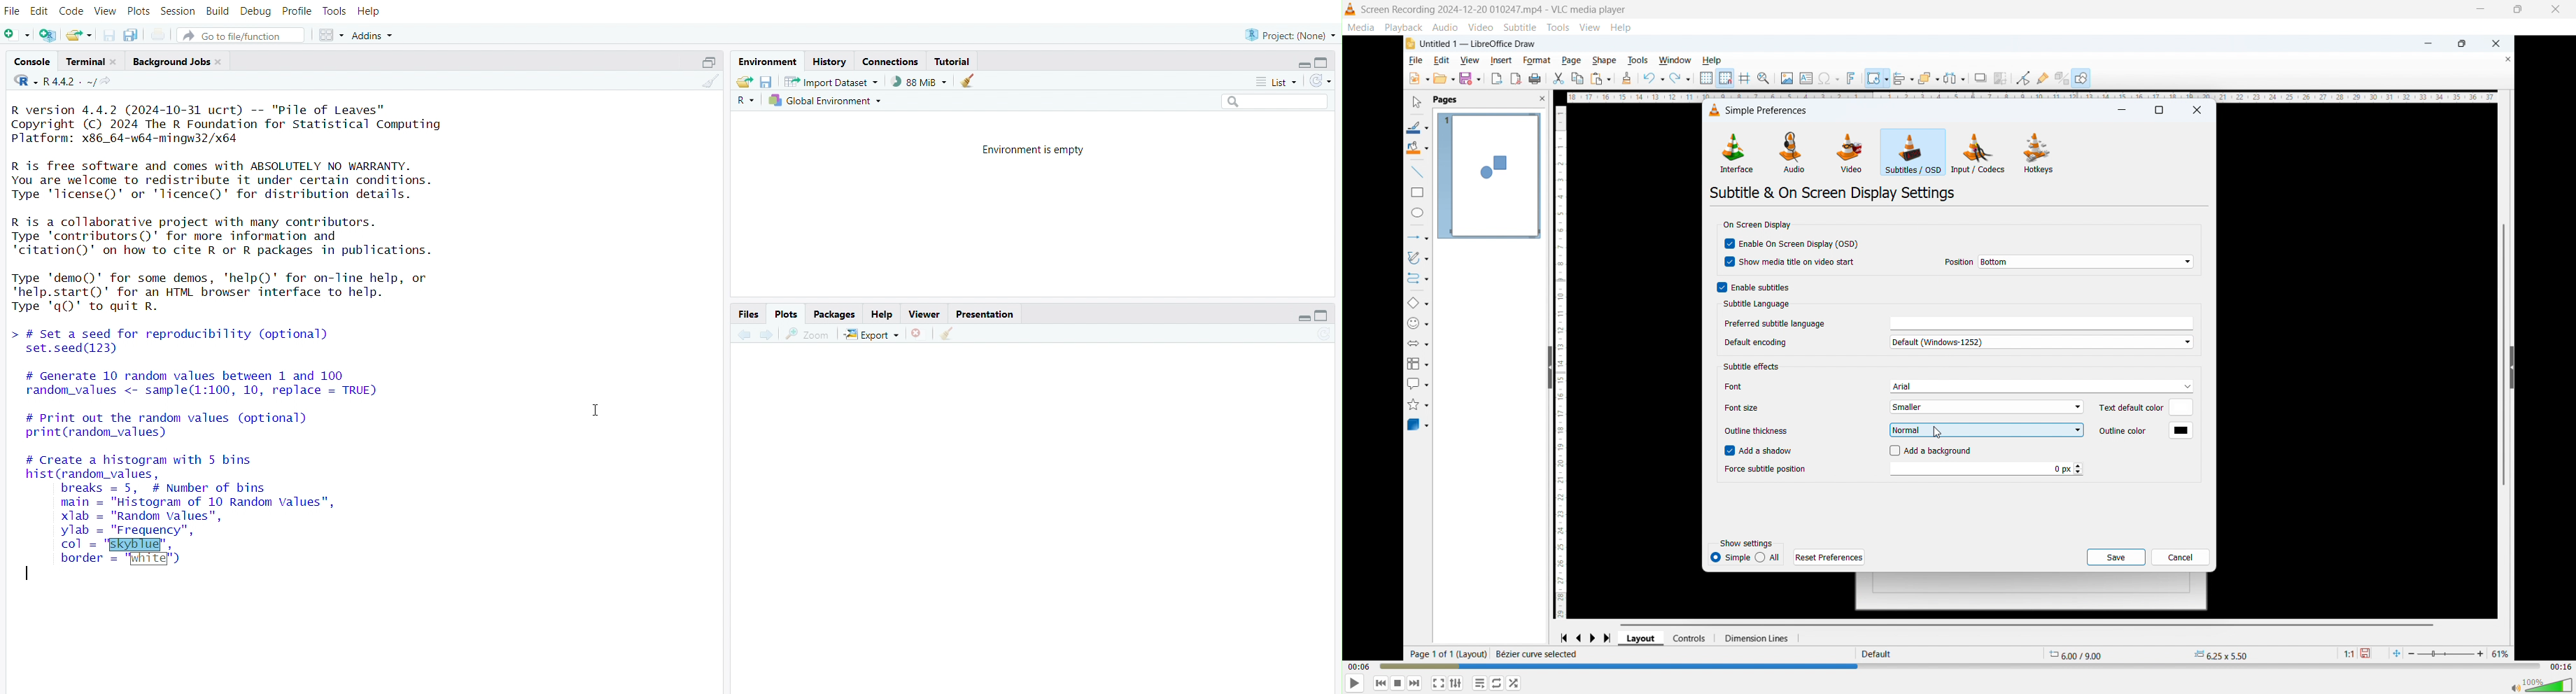  What do you see at coordinates (1622, 28) in the screenshot?
I see `help ` at bounding box center [1622, 28].